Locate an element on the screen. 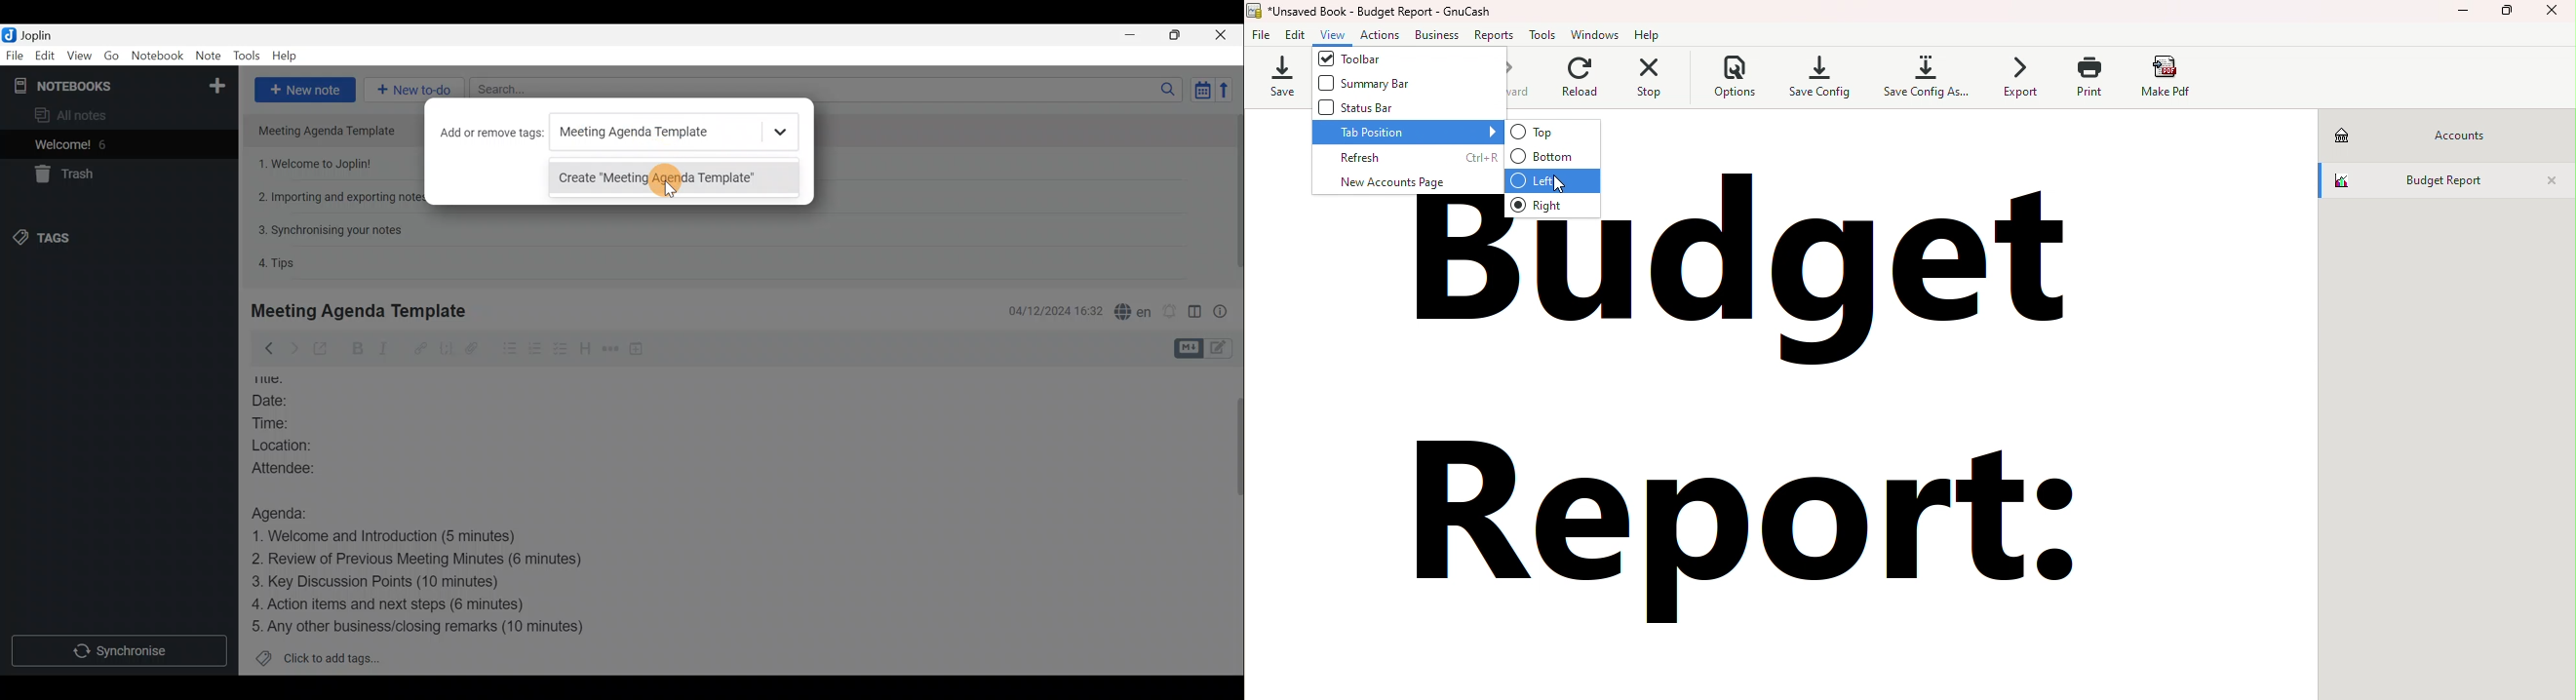 The width and height of the screenshot is (2576, 700). Notebooks is located at coordinates (121, 85).